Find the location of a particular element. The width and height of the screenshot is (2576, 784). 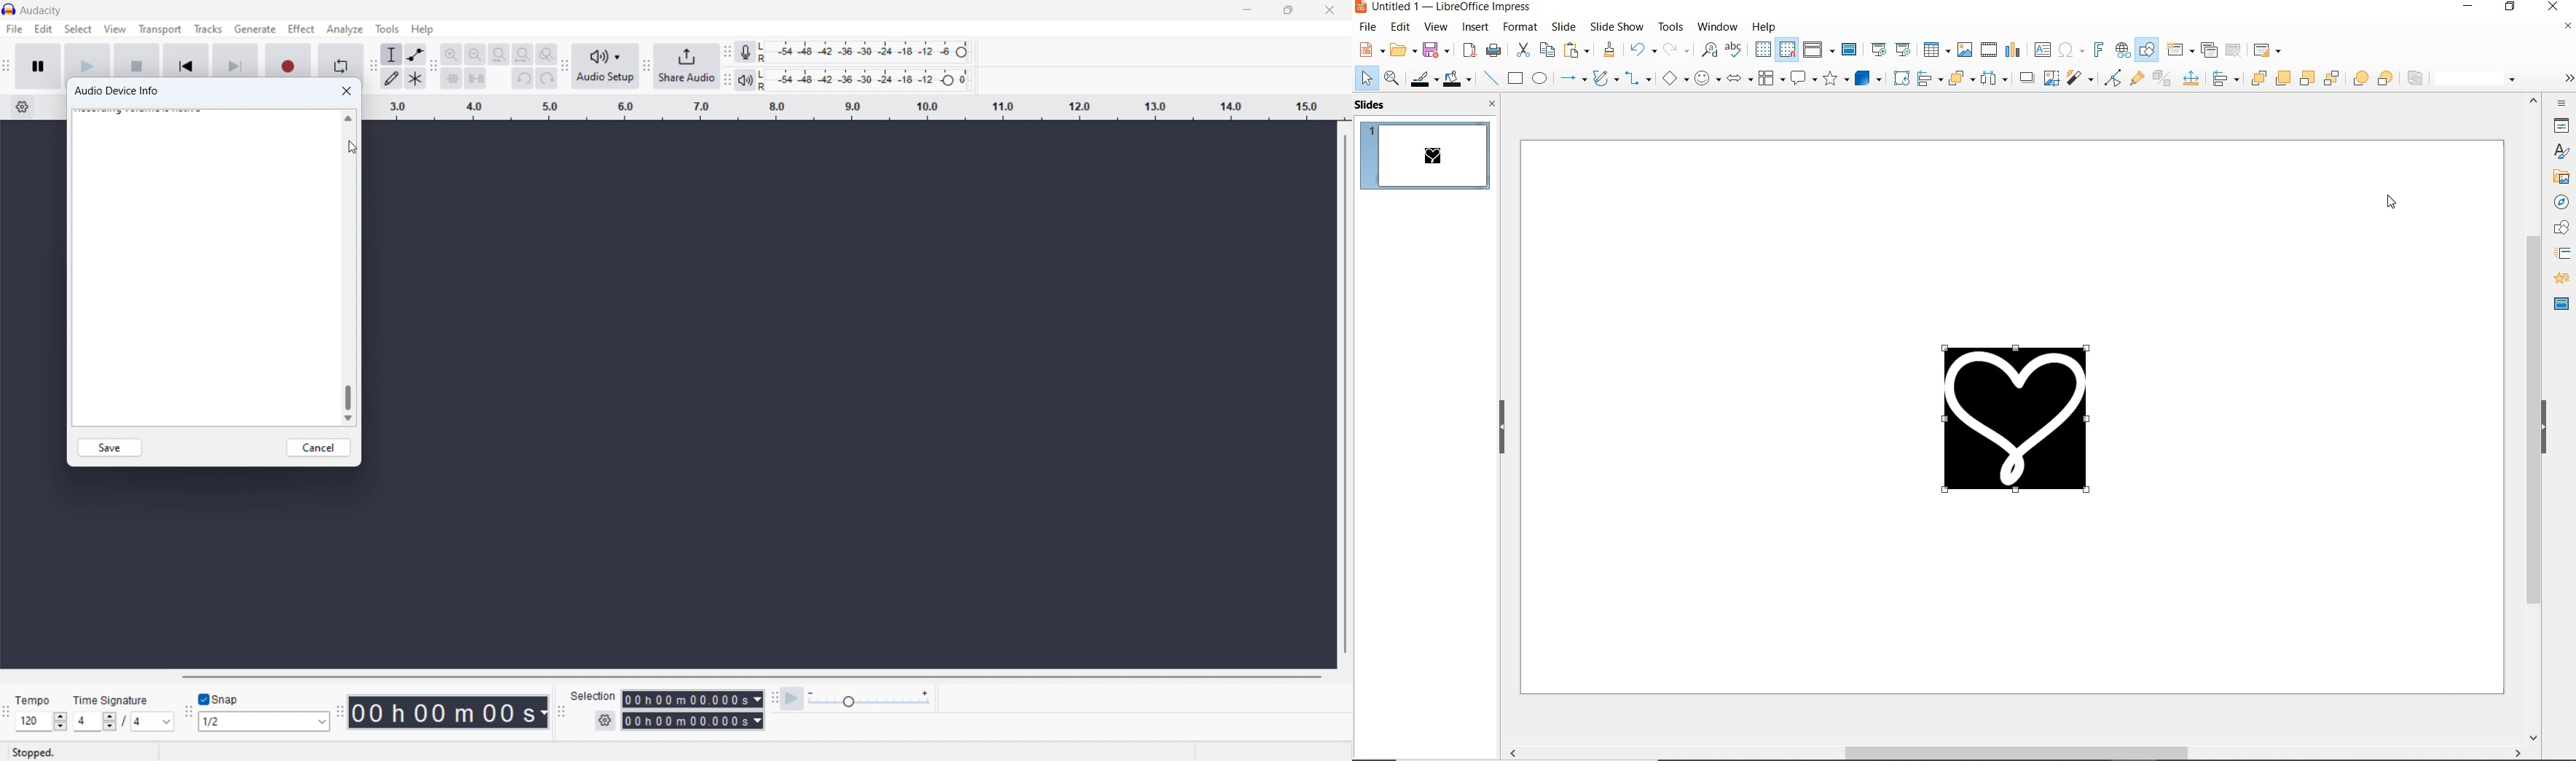

Time signature is located at coordinates (111, 700).